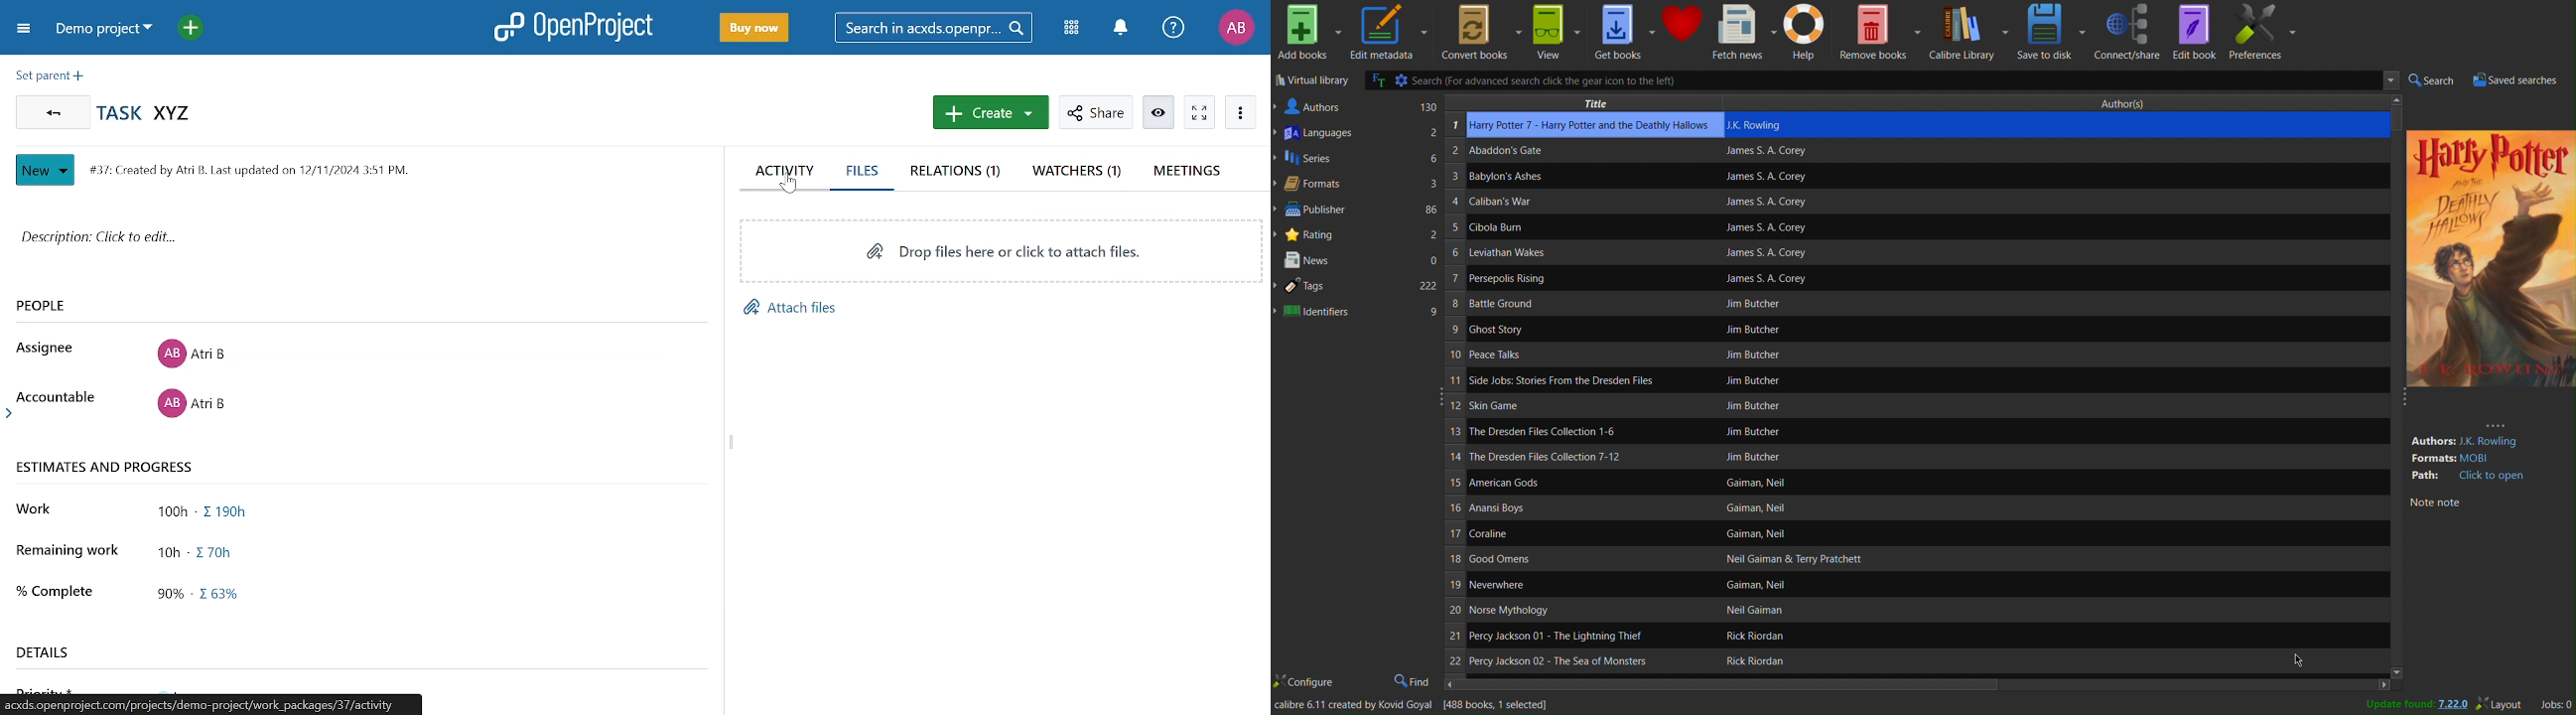 The image size is (2576, 728). What do you see at coordinates (1305, 684) in the screenshot?
I see `Configure` at bounding box center [1305, 684].